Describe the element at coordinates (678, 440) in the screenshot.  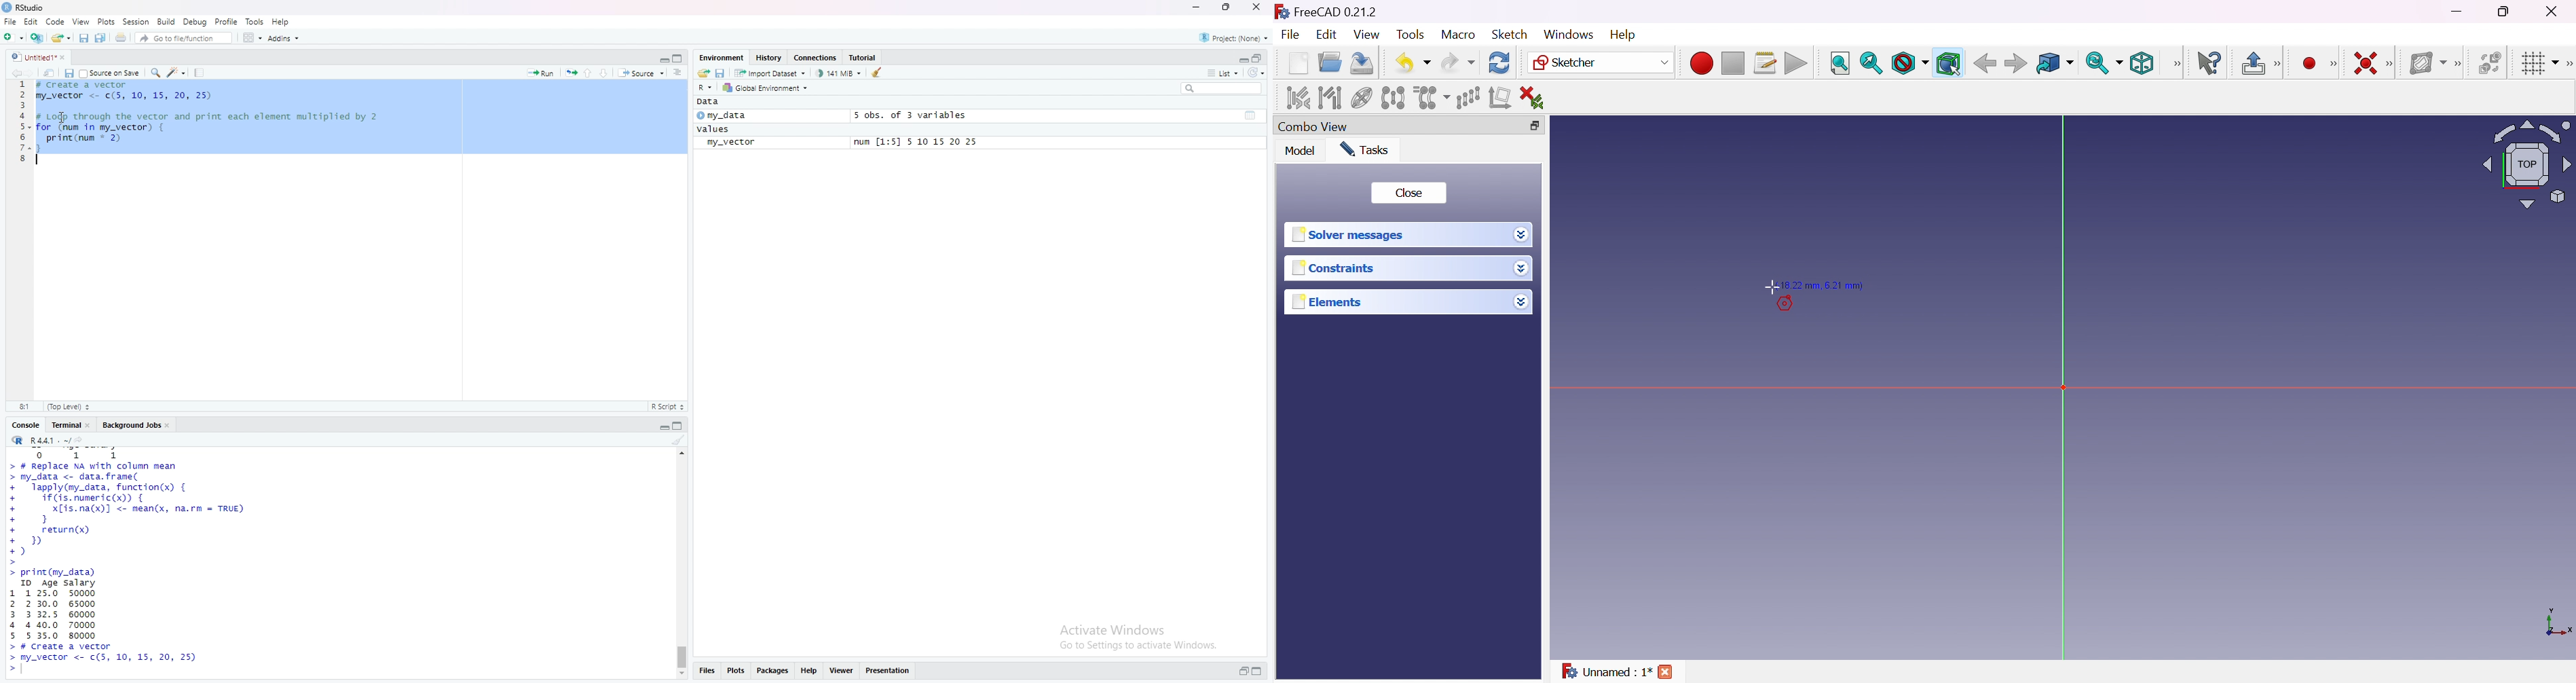
I see `clear console` at that location.